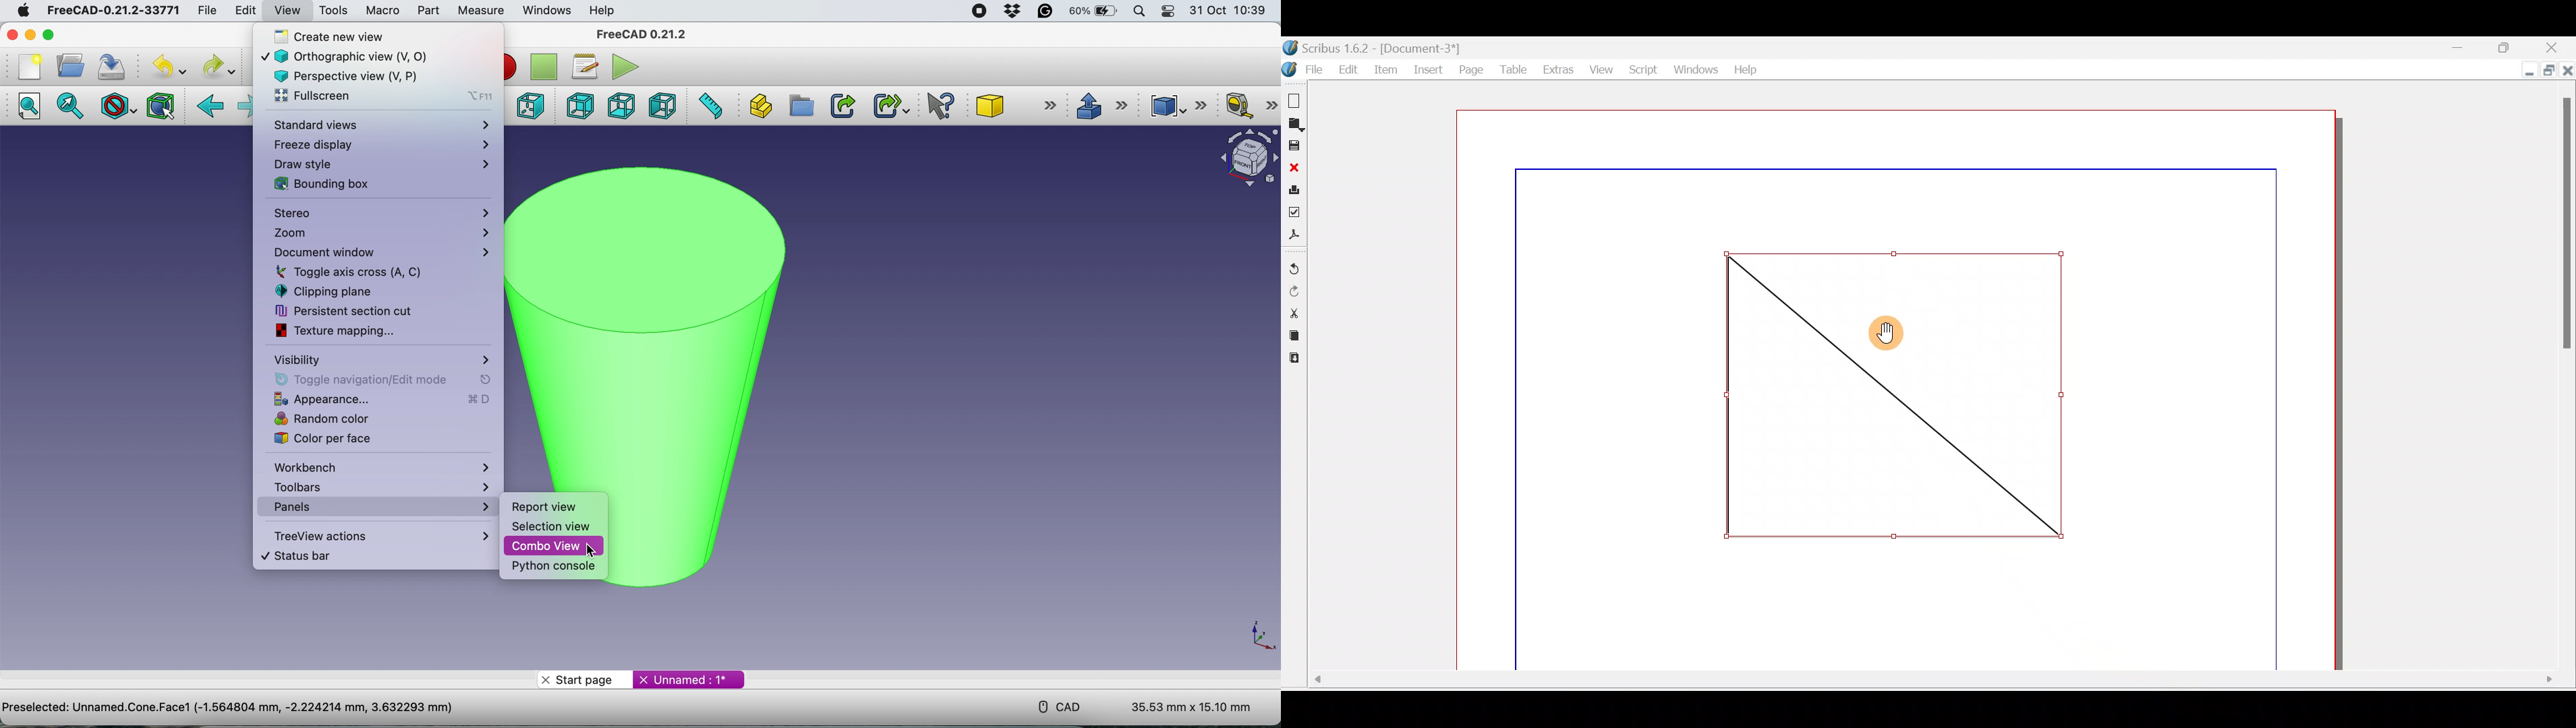 Image resolution: width=2576 pixels, height=728 pixels. Describe the element at coordinates (356, 291) in the screenshot. I see `clipping plane ` at that location.